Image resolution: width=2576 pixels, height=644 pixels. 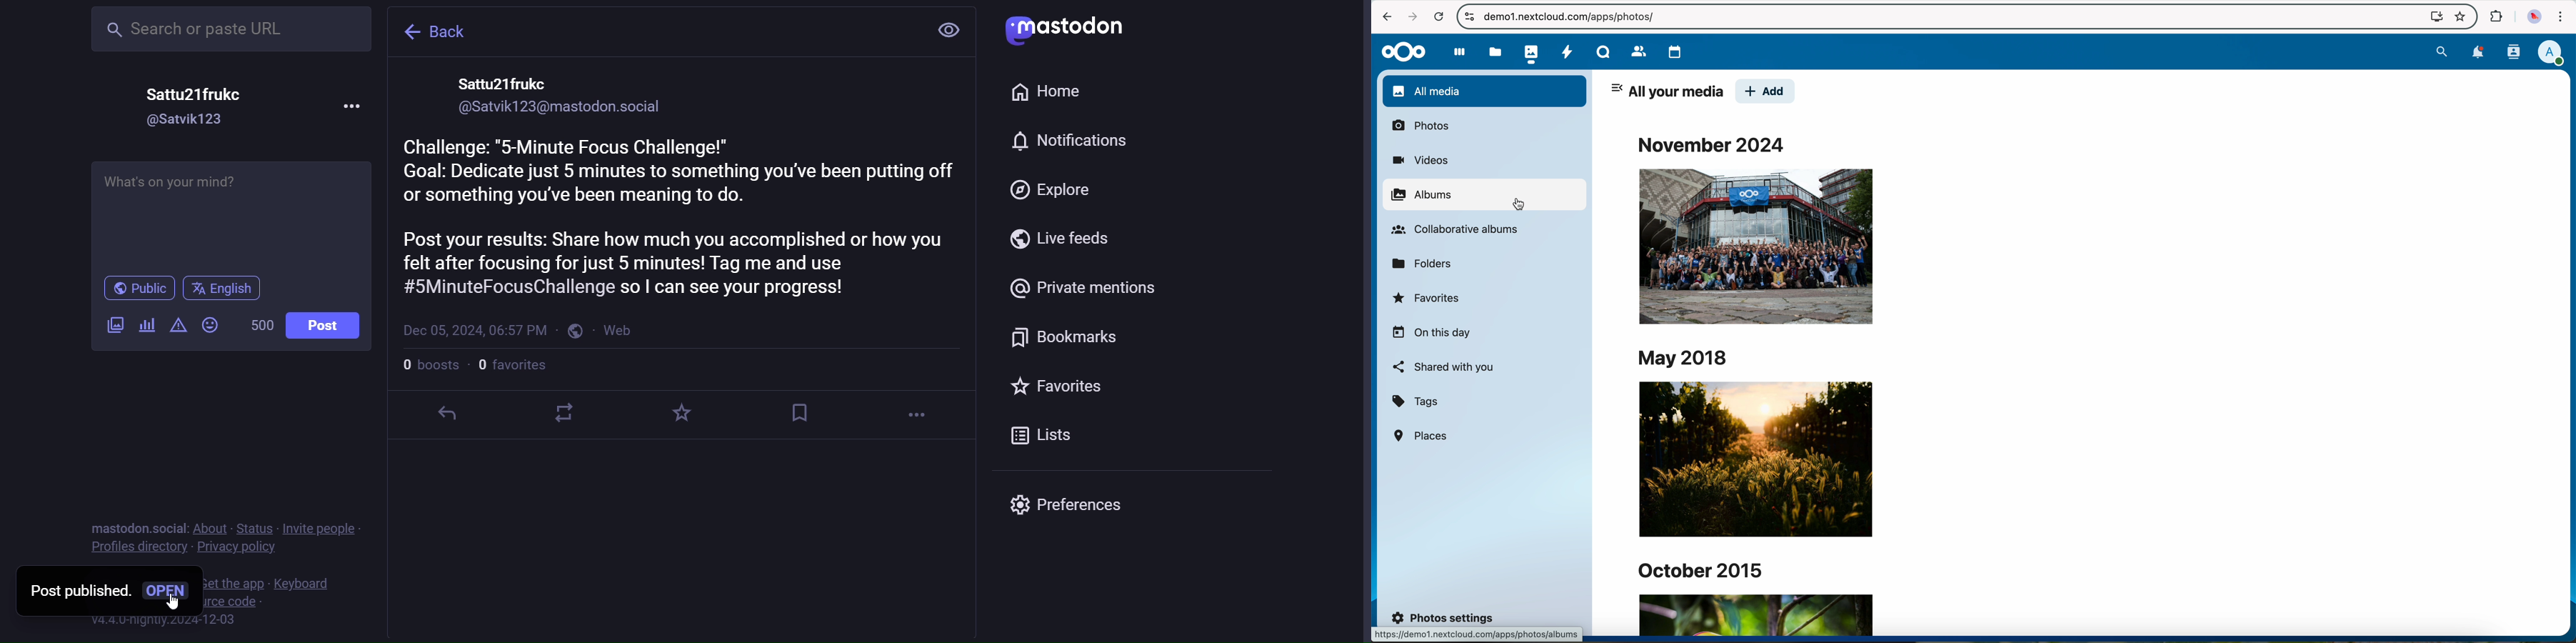 What do you see at coordinates (684, 409) in the screenshot?
I see `favorites` at bounding box center [684, 409].